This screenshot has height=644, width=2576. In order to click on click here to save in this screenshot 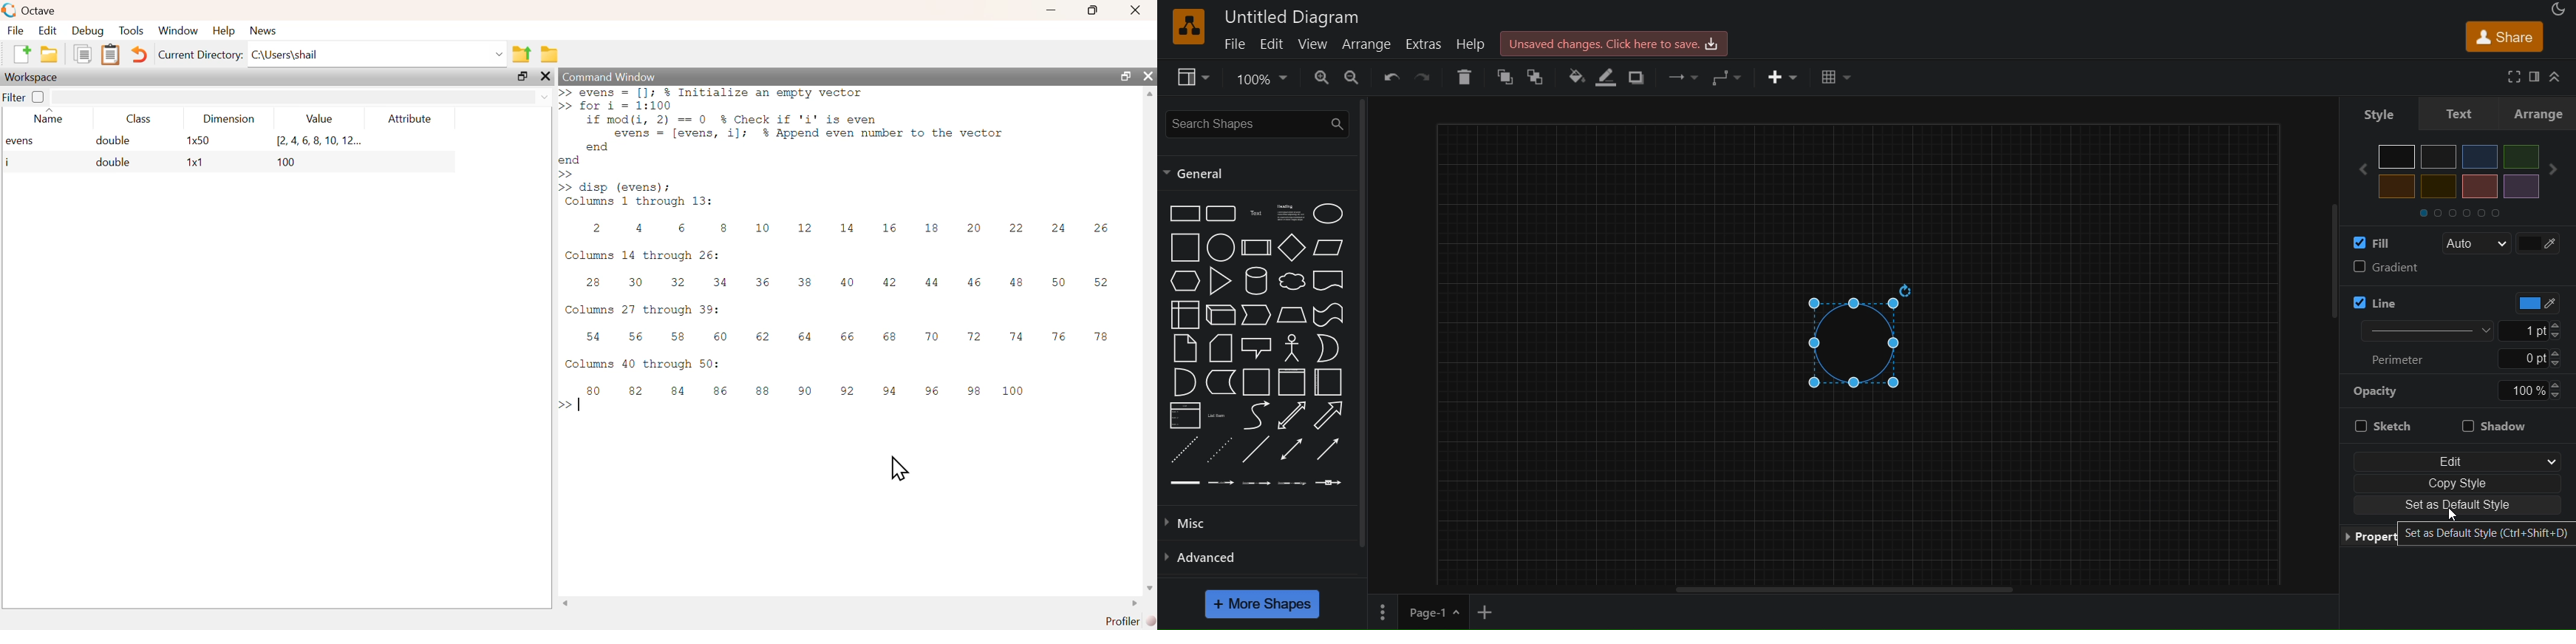, I will do `click(1616, 42)`.